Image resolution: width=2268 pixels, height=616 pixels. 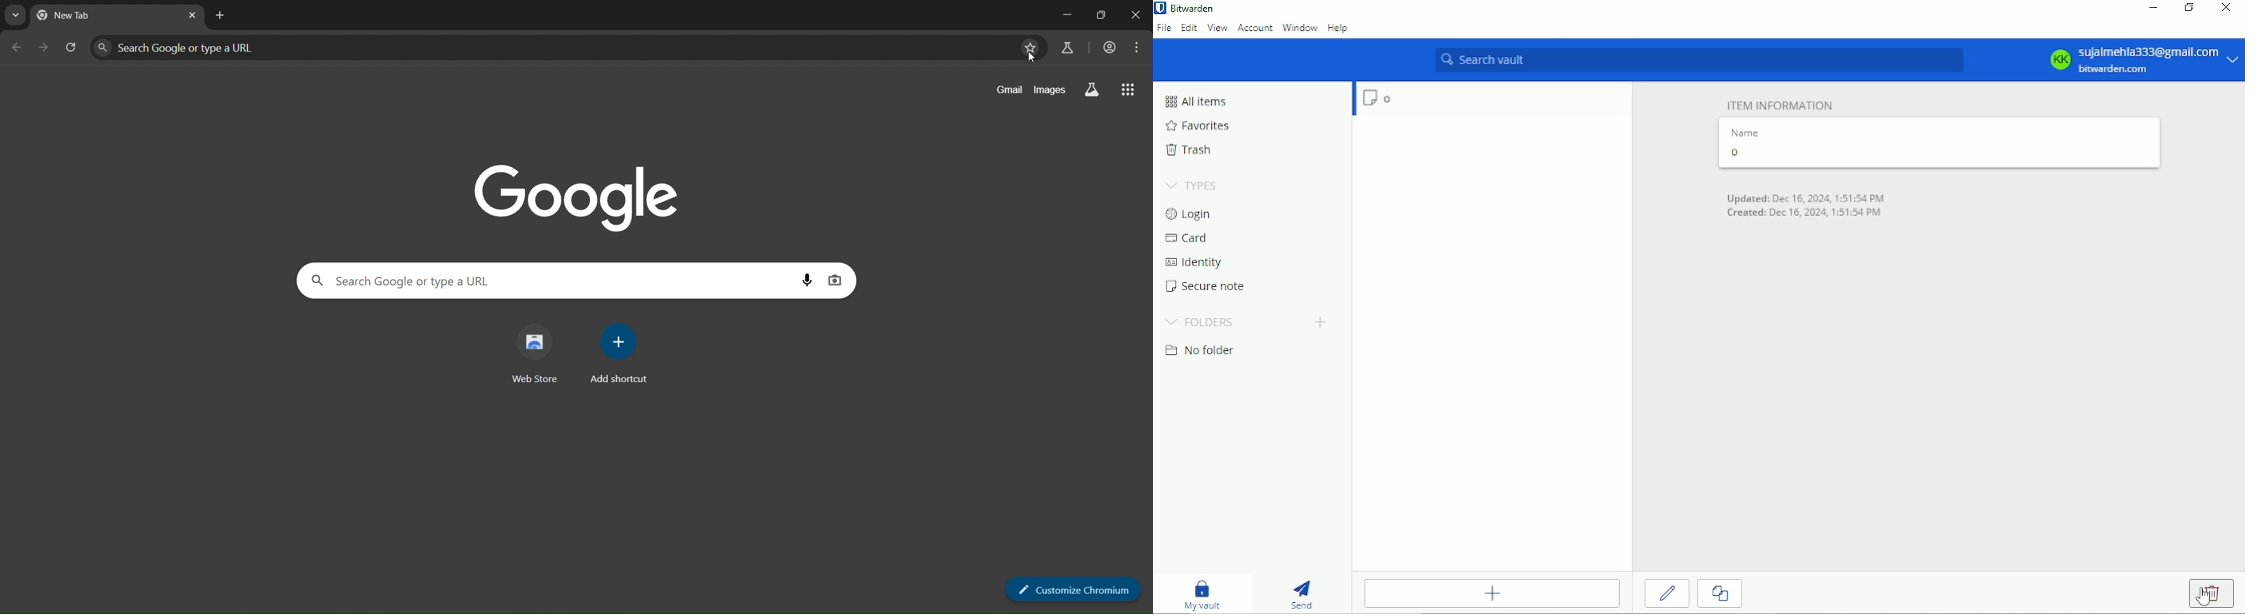 I want to click on View, so click(x=1217, y=28).